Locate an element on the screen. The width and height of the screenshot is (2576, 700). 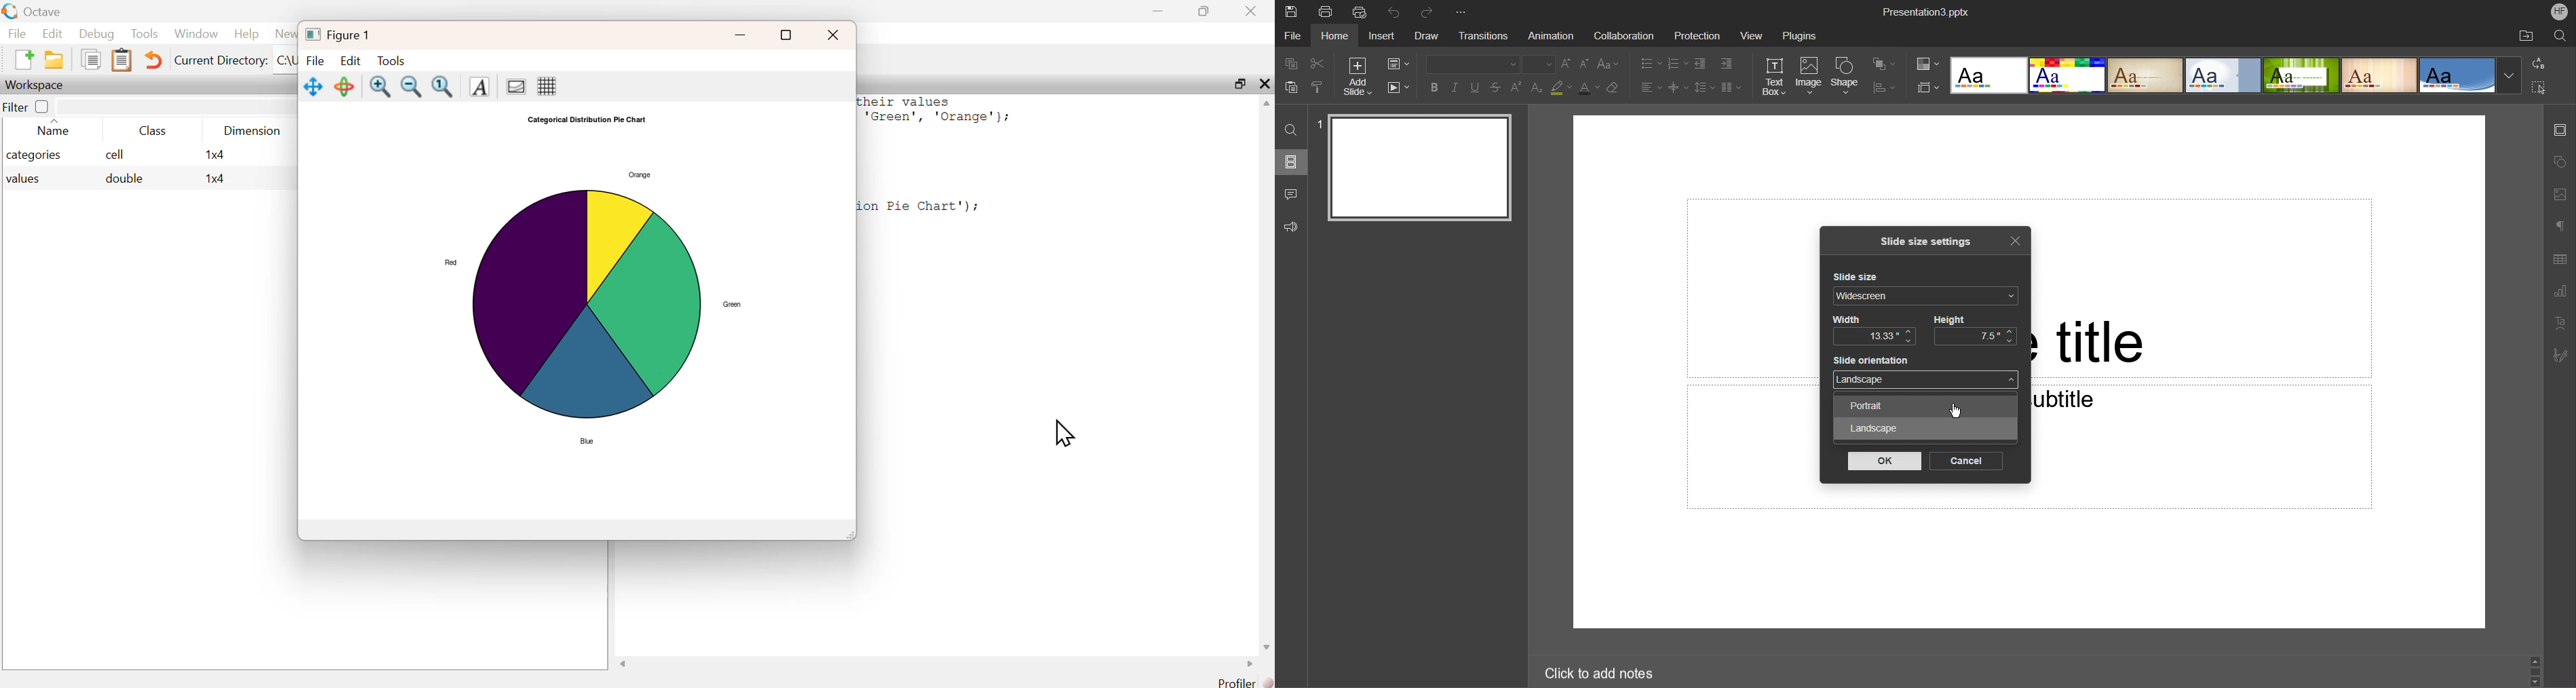
scroll down is located at coordinates (1266, 647).